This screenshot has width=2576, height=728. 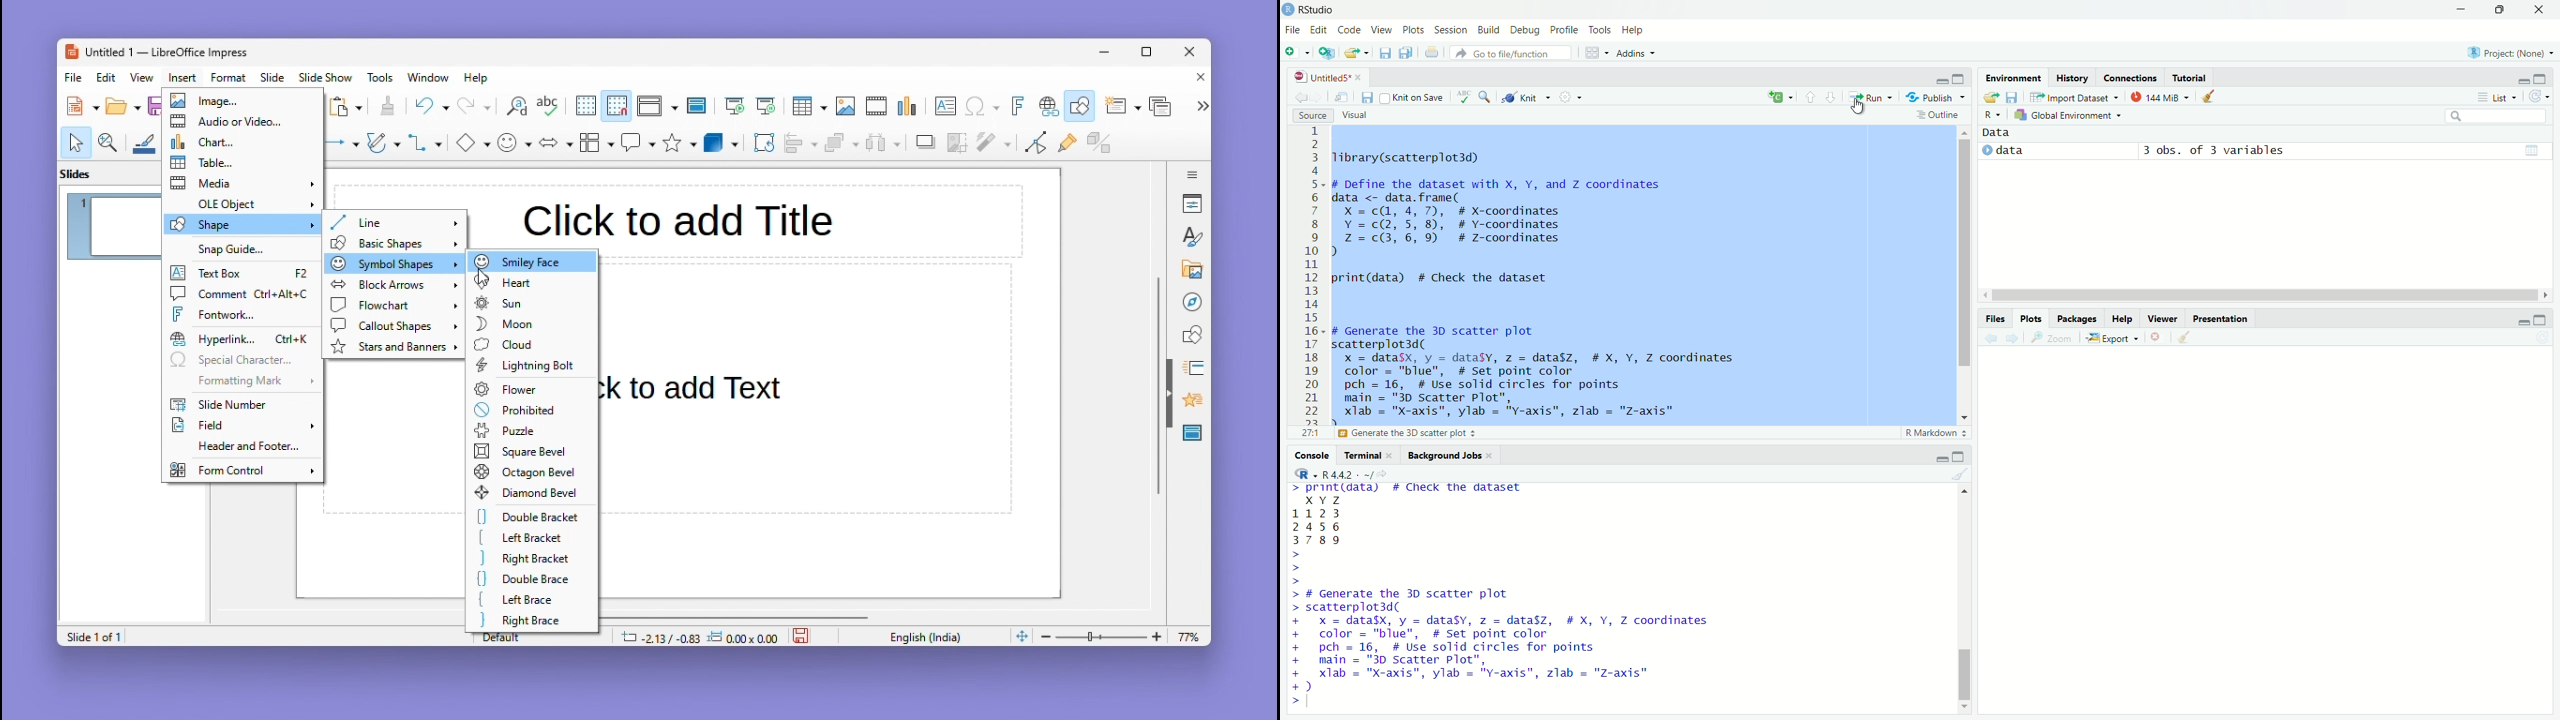 I want to click on view, so click(x=1384, y=33).